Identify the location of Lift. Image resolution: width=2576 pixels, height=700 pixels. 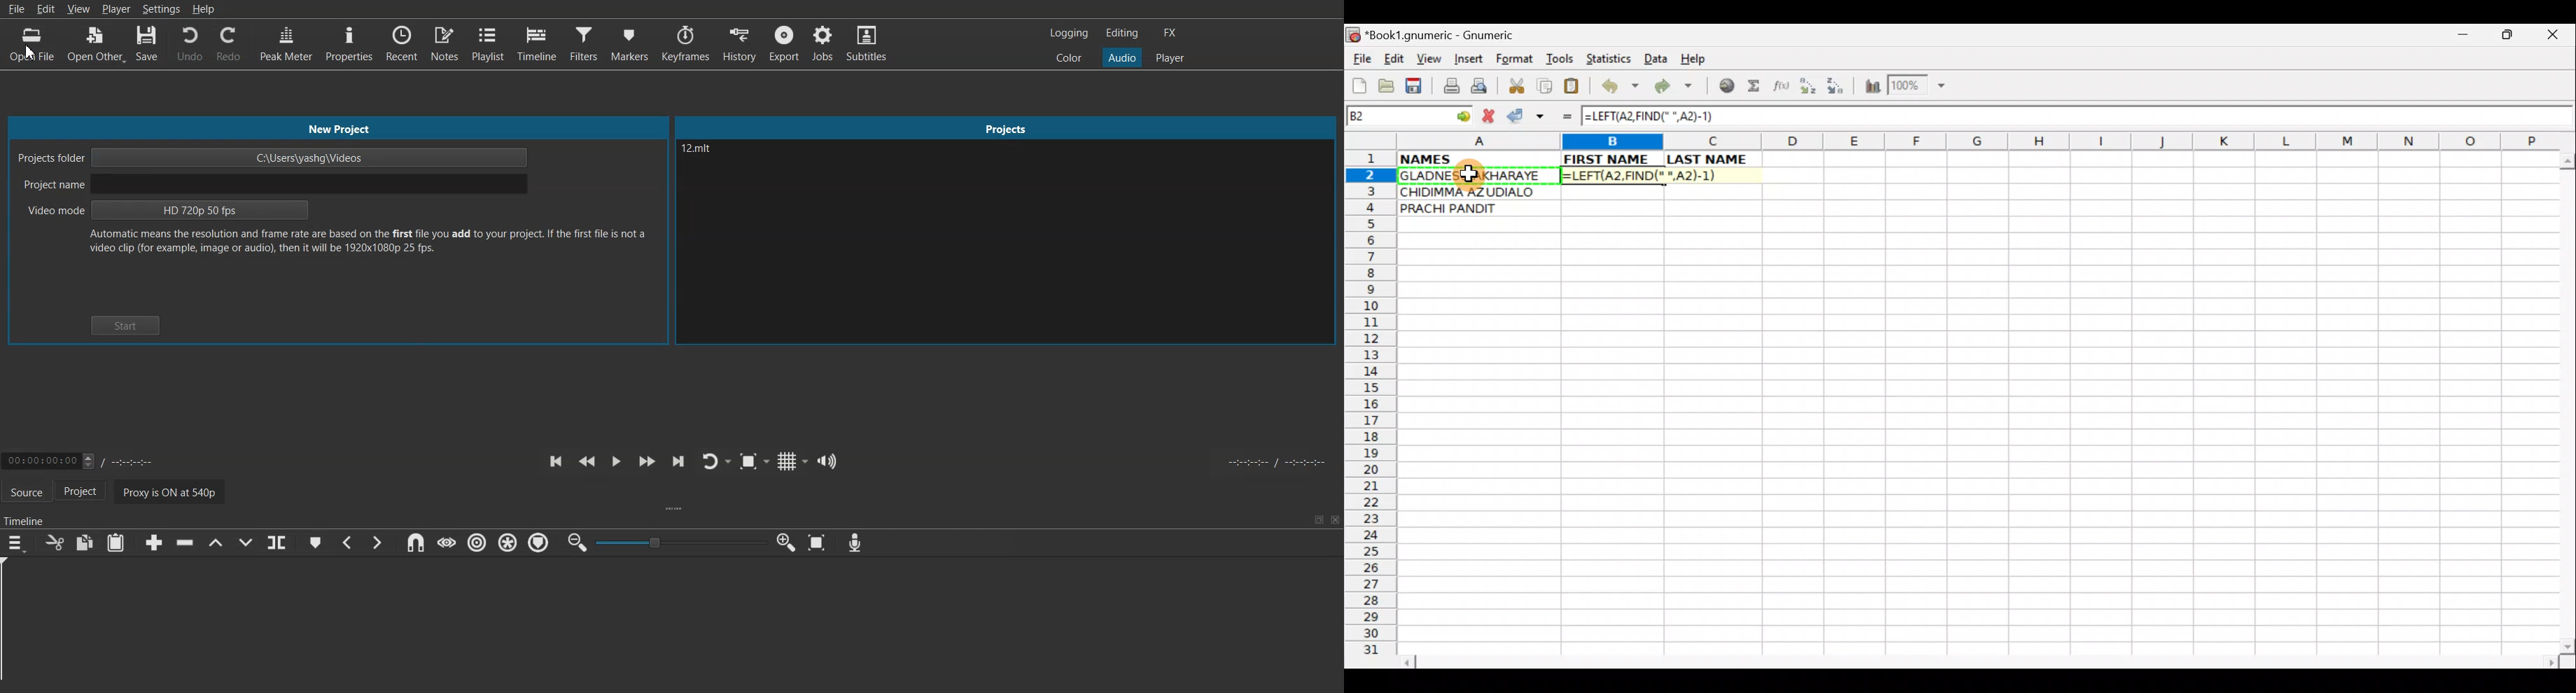
(215, 542).